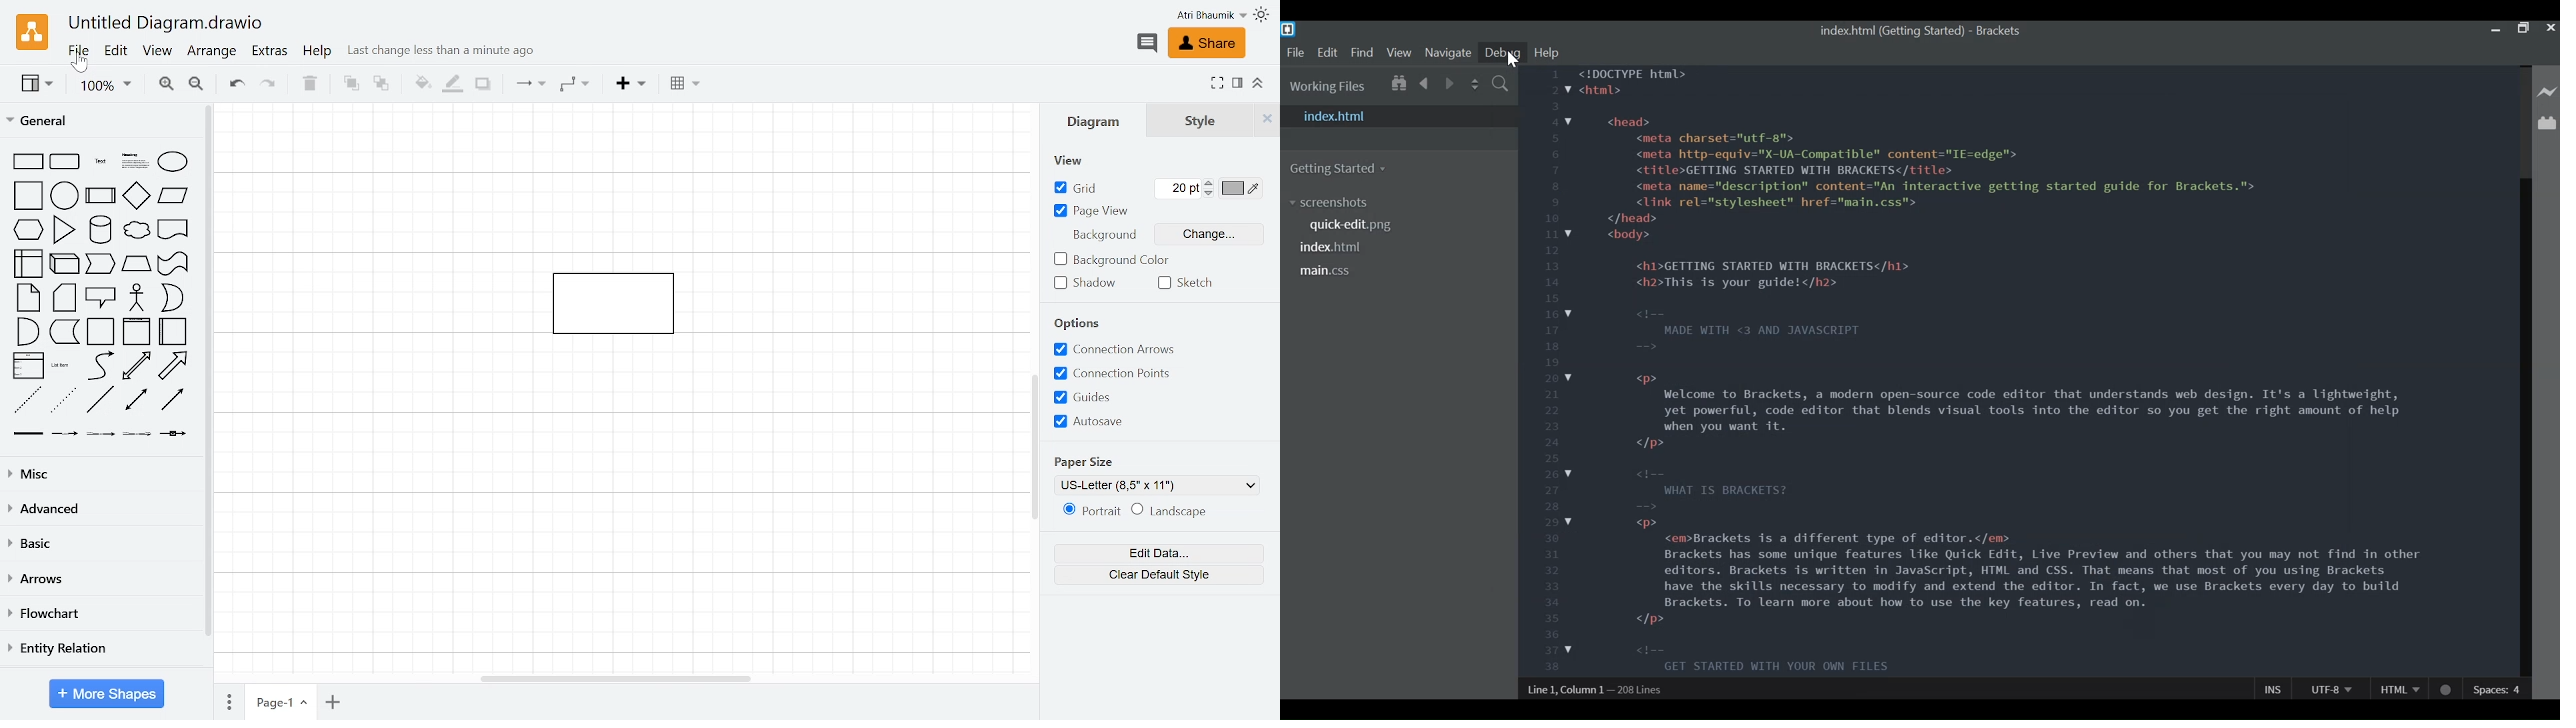  I want to click on File, so click(80, 51).